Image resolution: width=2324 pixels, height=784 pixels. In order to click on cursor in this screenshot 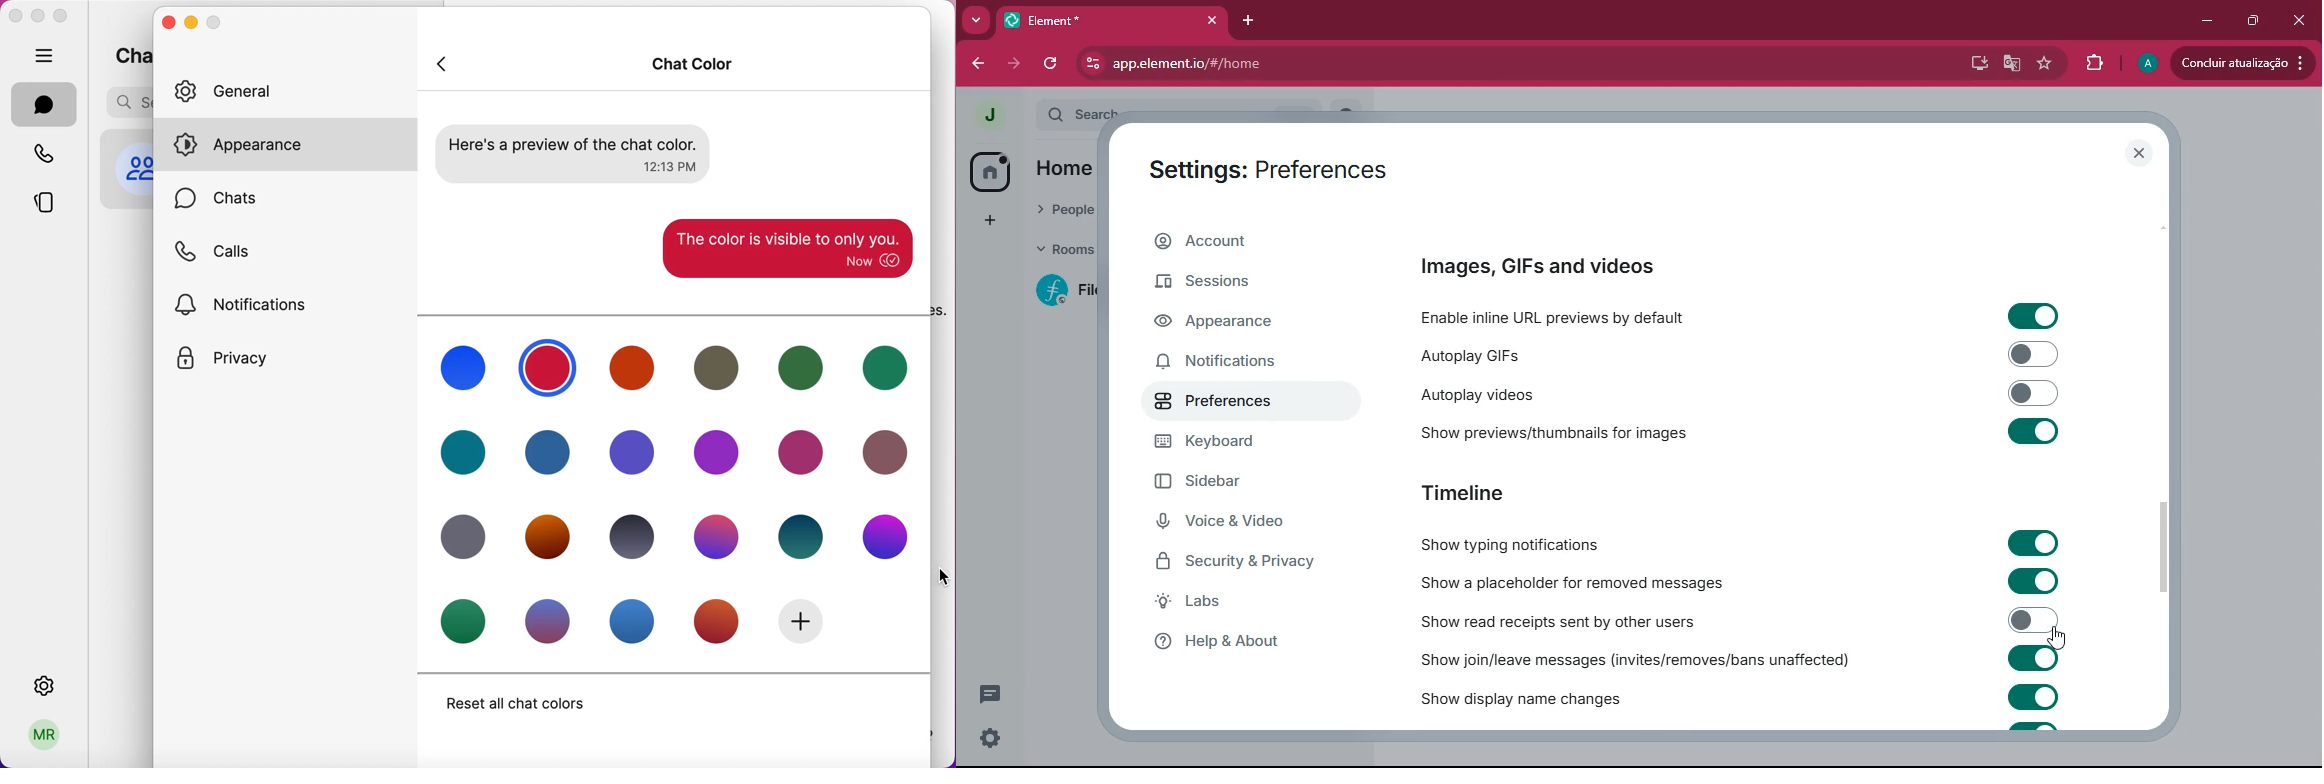, I will do `click(944, 576)`.